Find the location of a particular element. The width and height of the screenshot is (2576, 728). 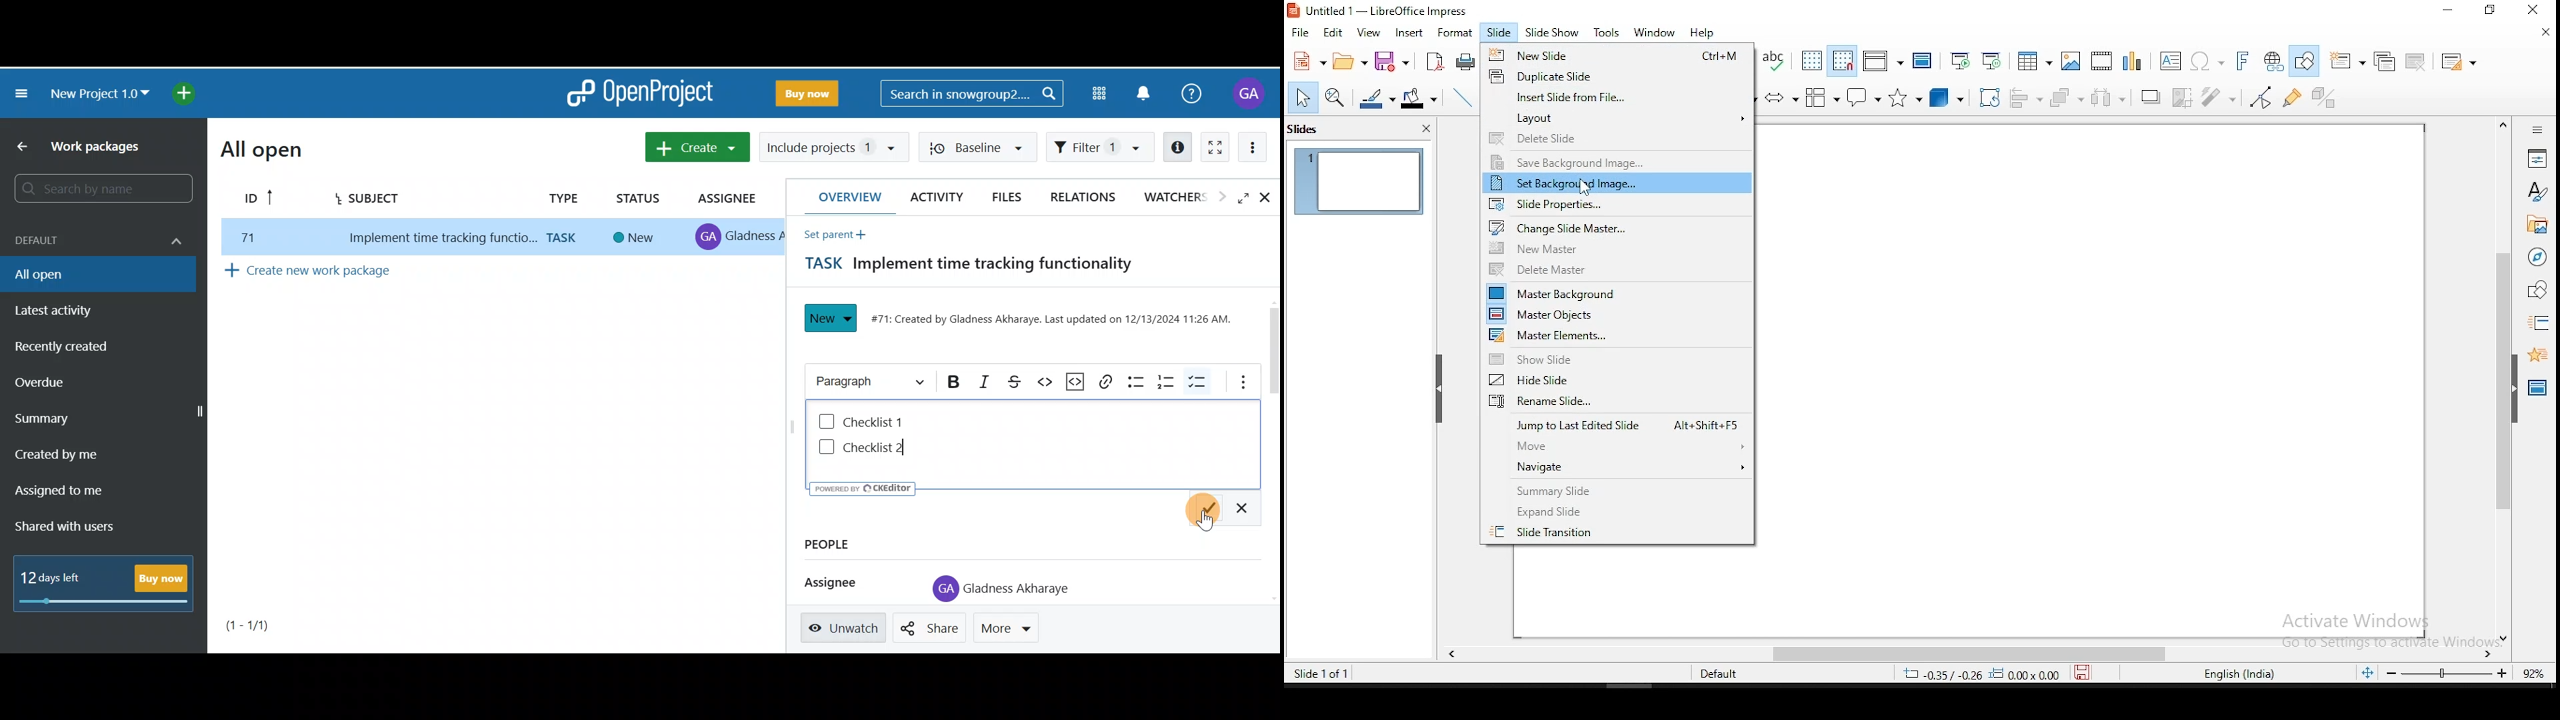

shadow is located at coordinates (2149, 96).